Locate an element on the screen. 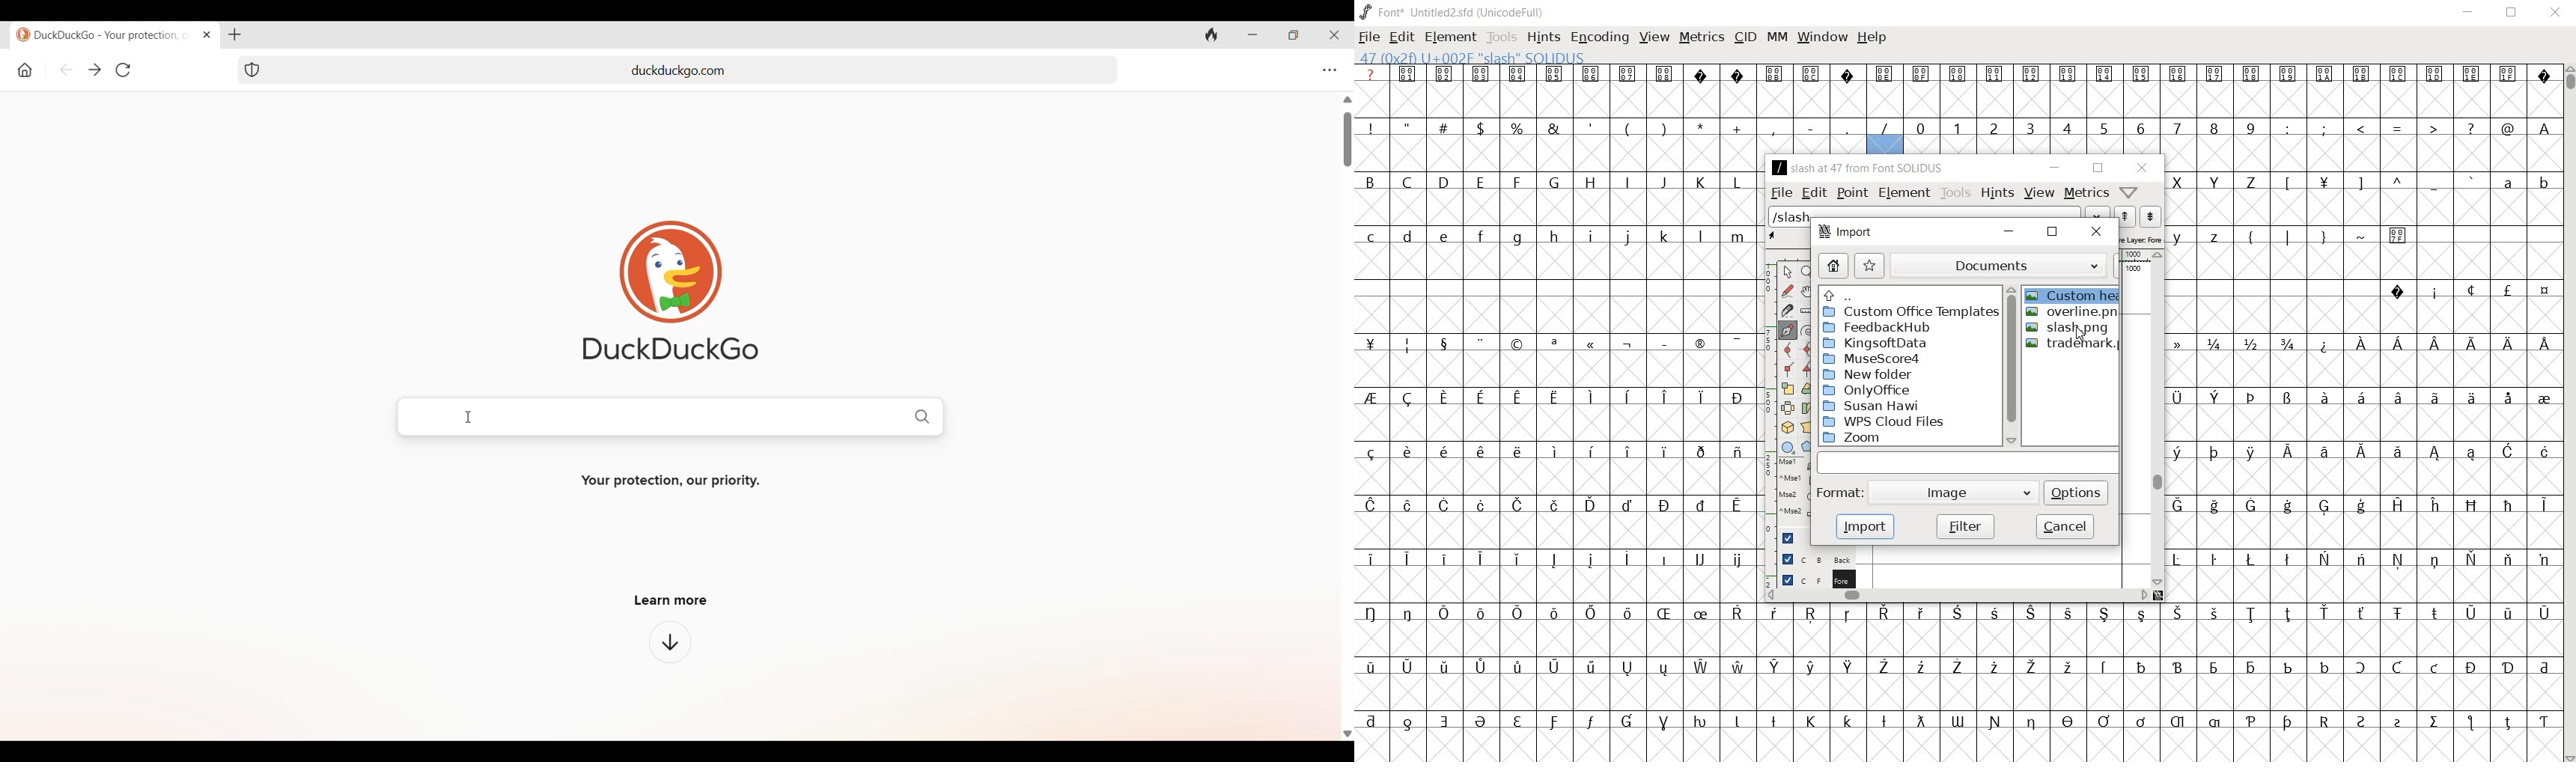 The image size is (2576, 784). symbols is located at coordinates (1632, 127).